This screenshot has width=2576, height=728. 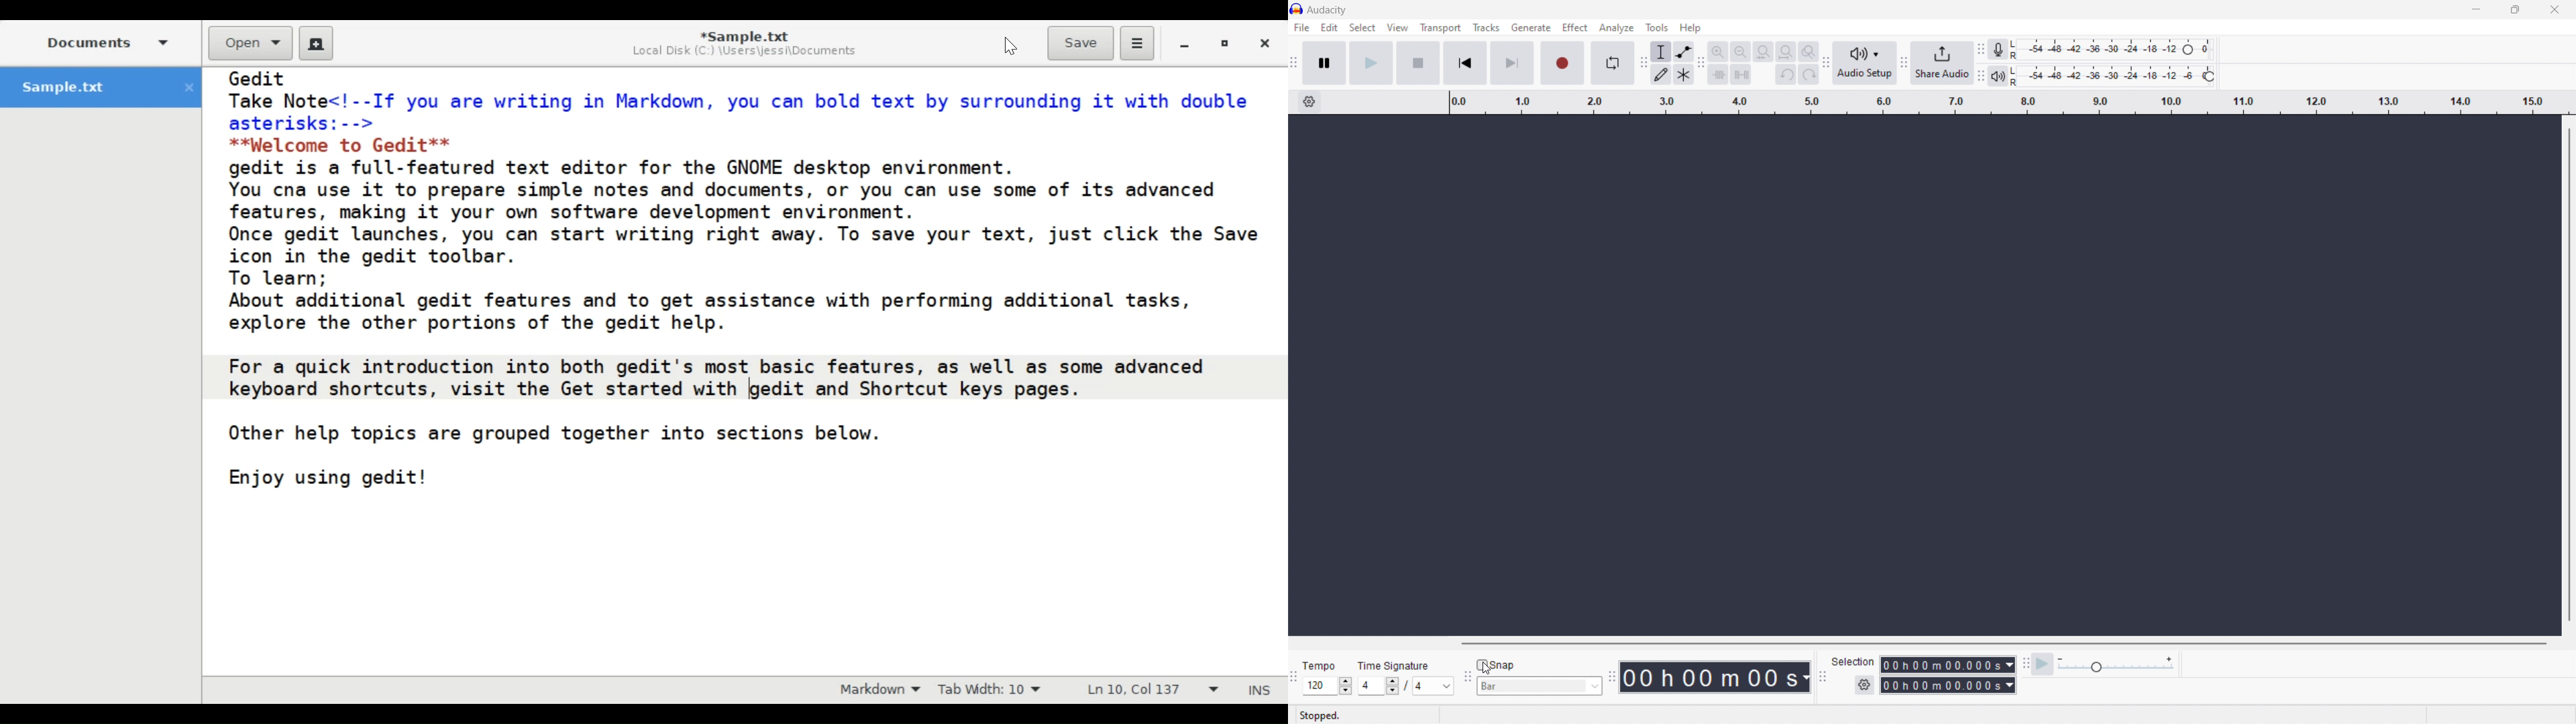 I want to click on *Sample.txt, so click(x=745, y=33).